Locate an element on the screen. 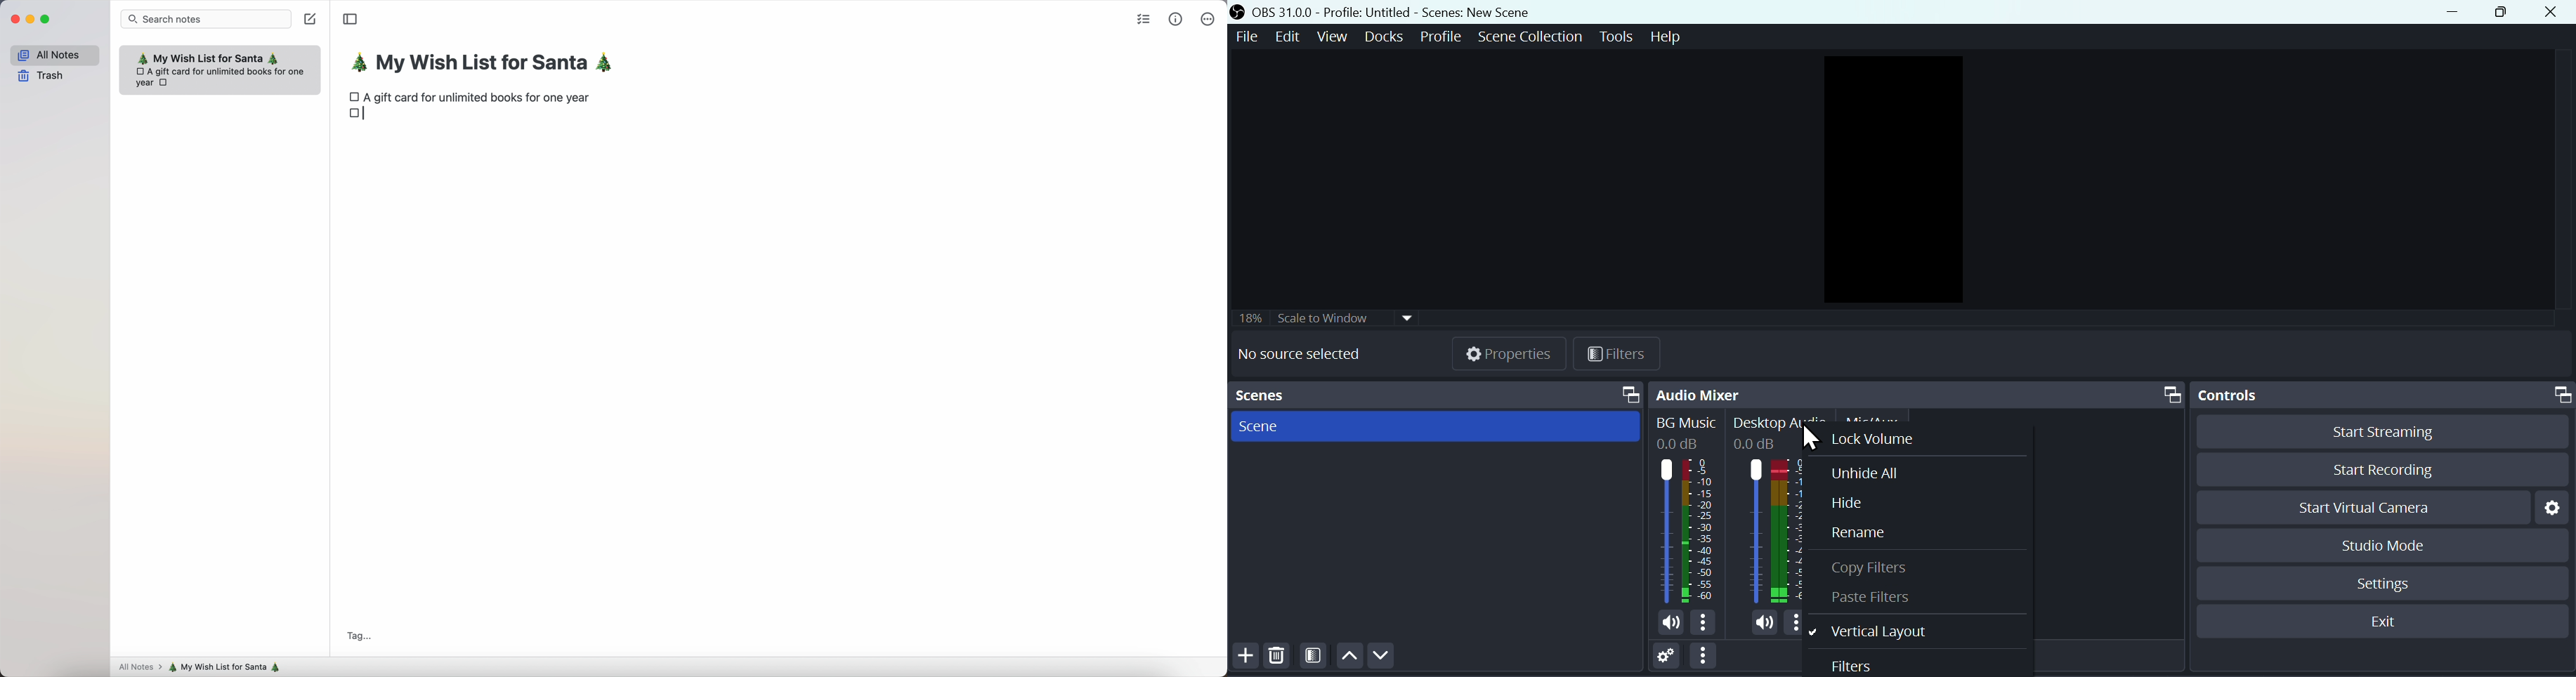 The image size is (2576, 700). check list is located at coordinates (1144, 20).